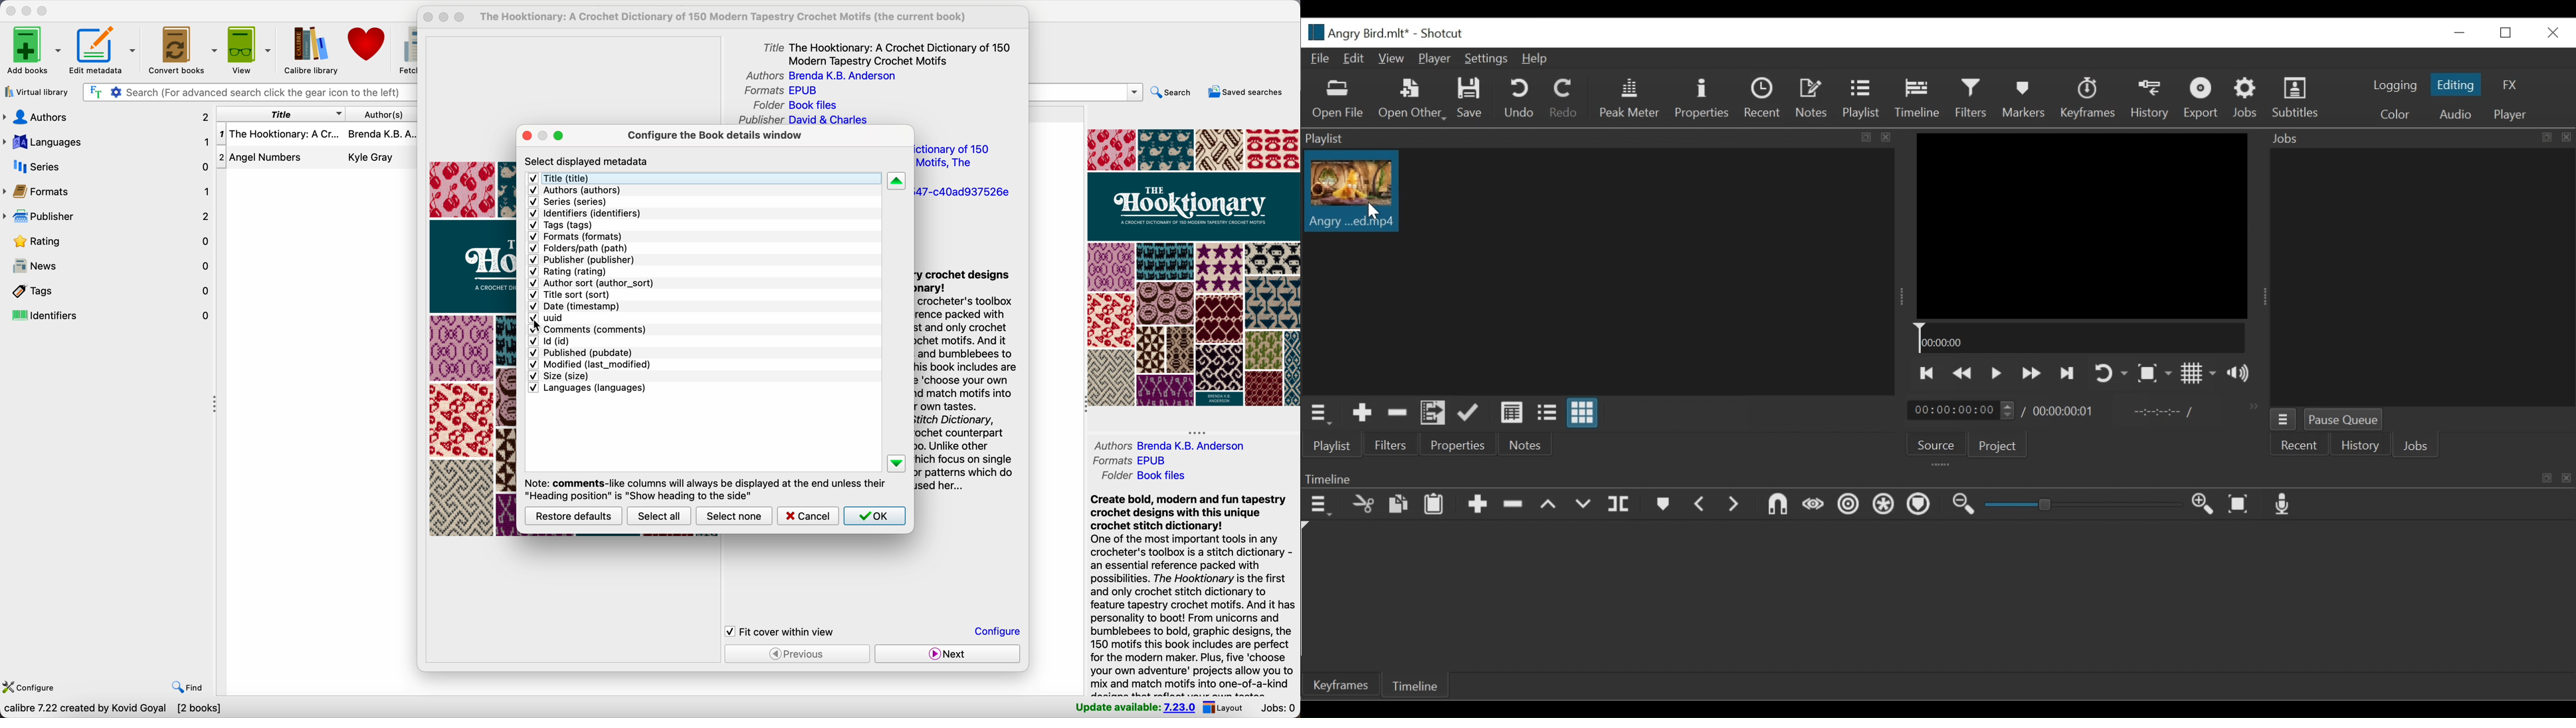  Describe the element at coordinates (802, 120) in the screenshot. I see `publisher` at that location.